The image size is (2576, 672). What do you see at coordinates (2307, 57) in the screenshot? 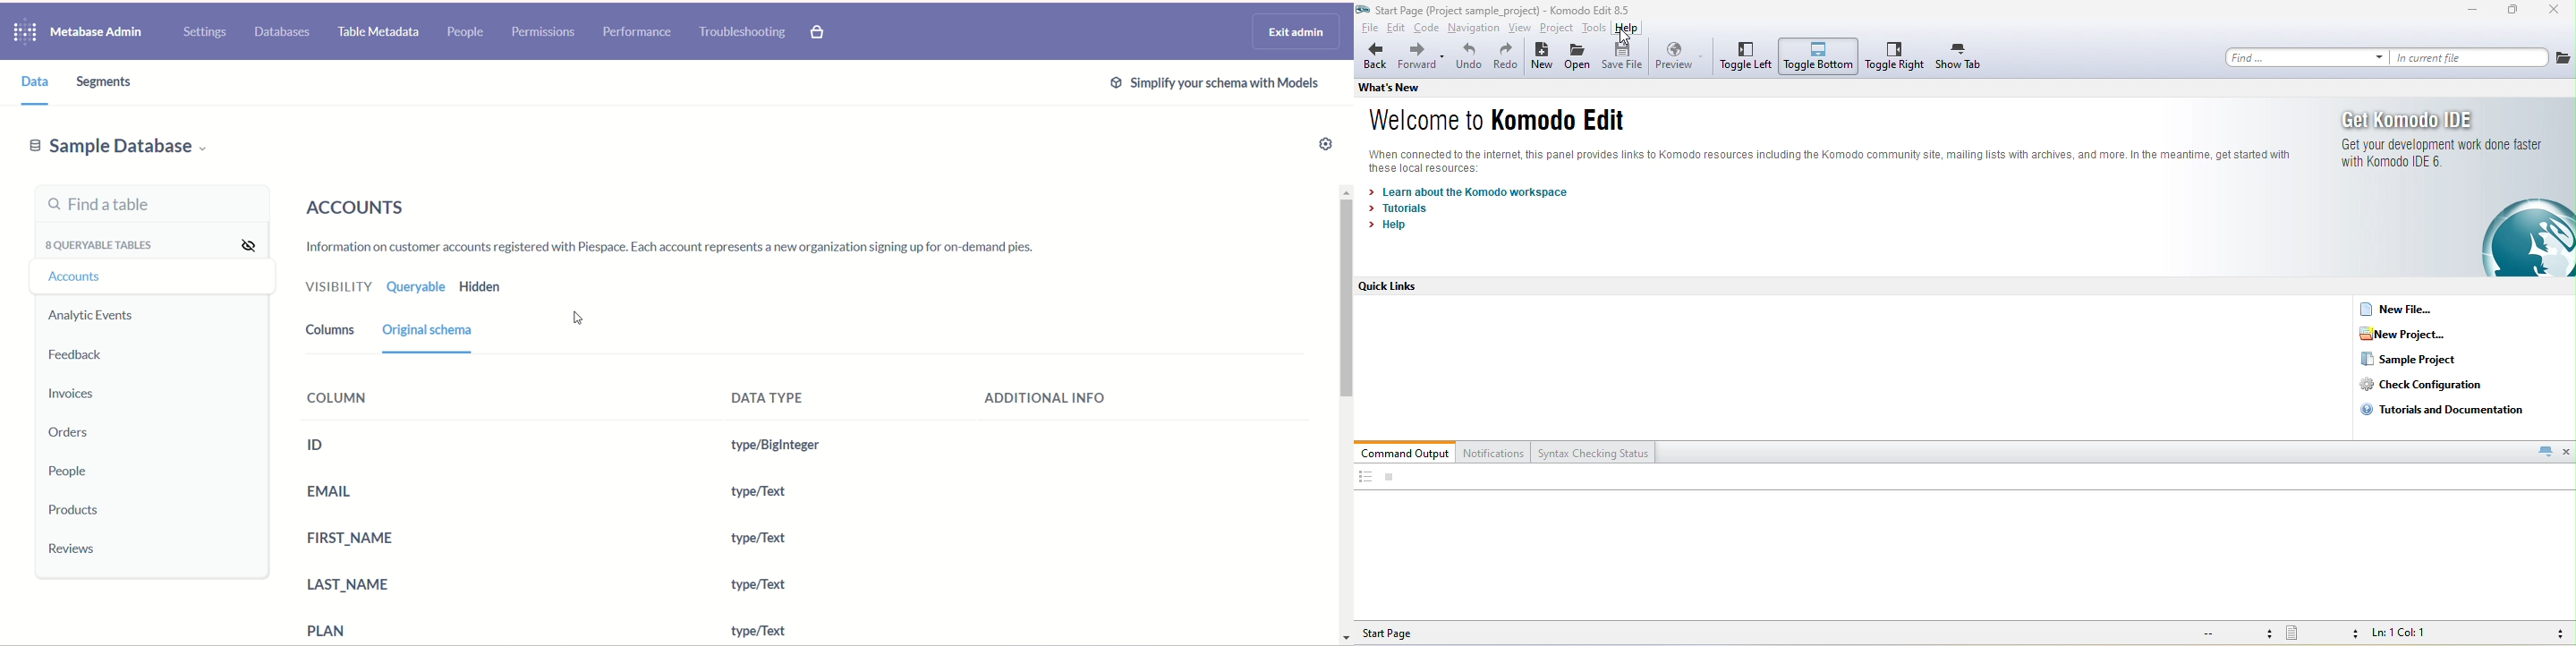
I see `find` at bounding box center [2307, 57].